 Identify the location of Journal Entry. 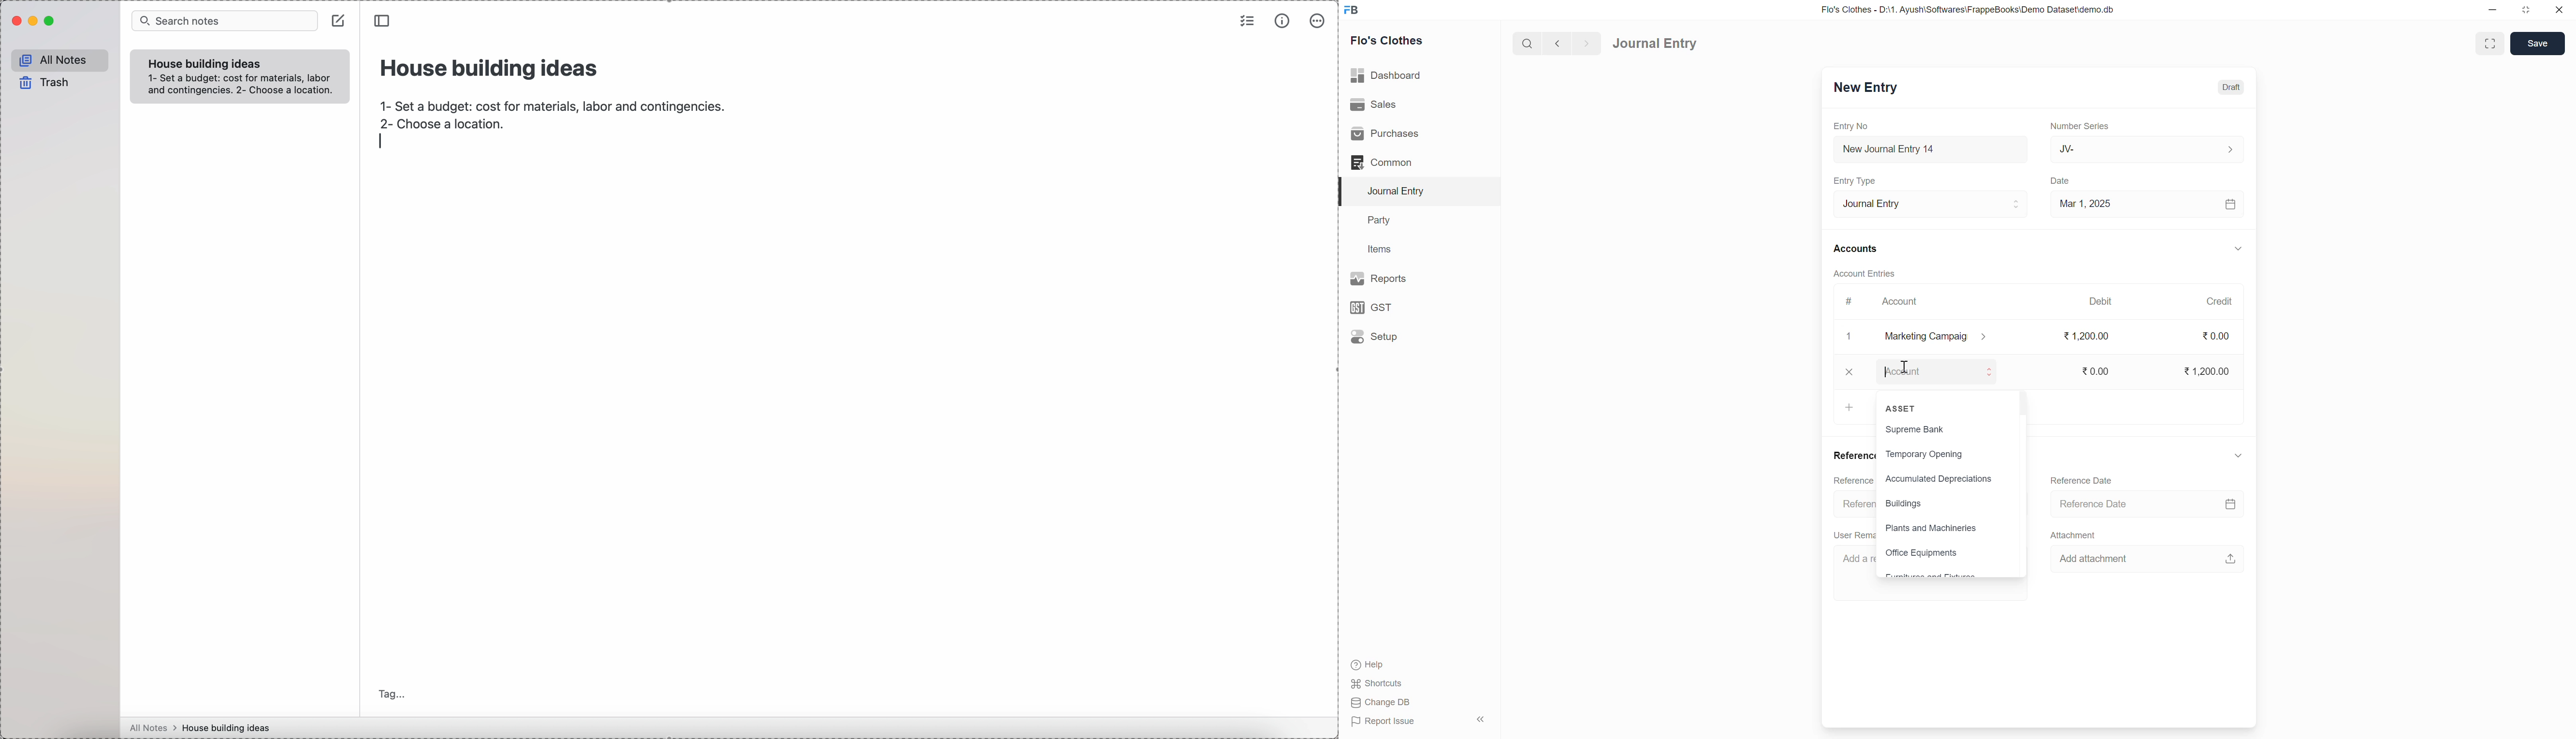
(1400, 191).